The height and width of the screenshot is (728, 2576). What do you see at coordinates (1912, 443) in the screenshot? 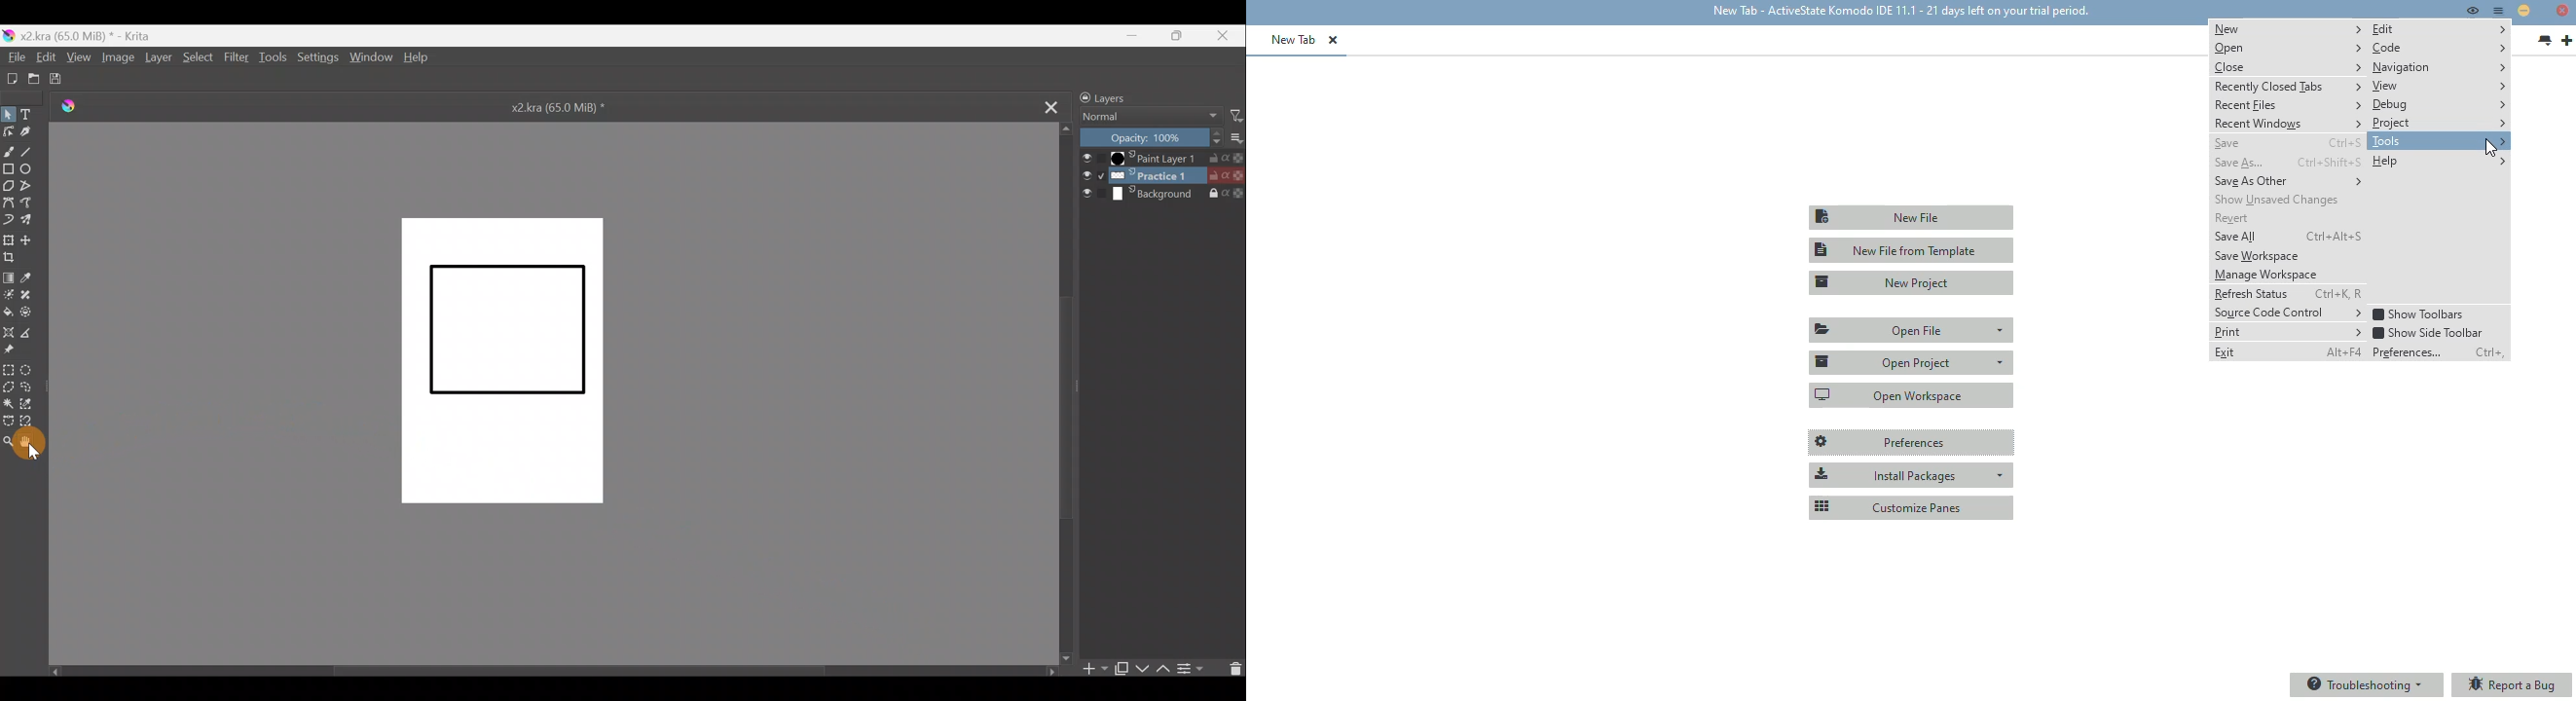
I see `preferences` at bounding box center [1912, 443].